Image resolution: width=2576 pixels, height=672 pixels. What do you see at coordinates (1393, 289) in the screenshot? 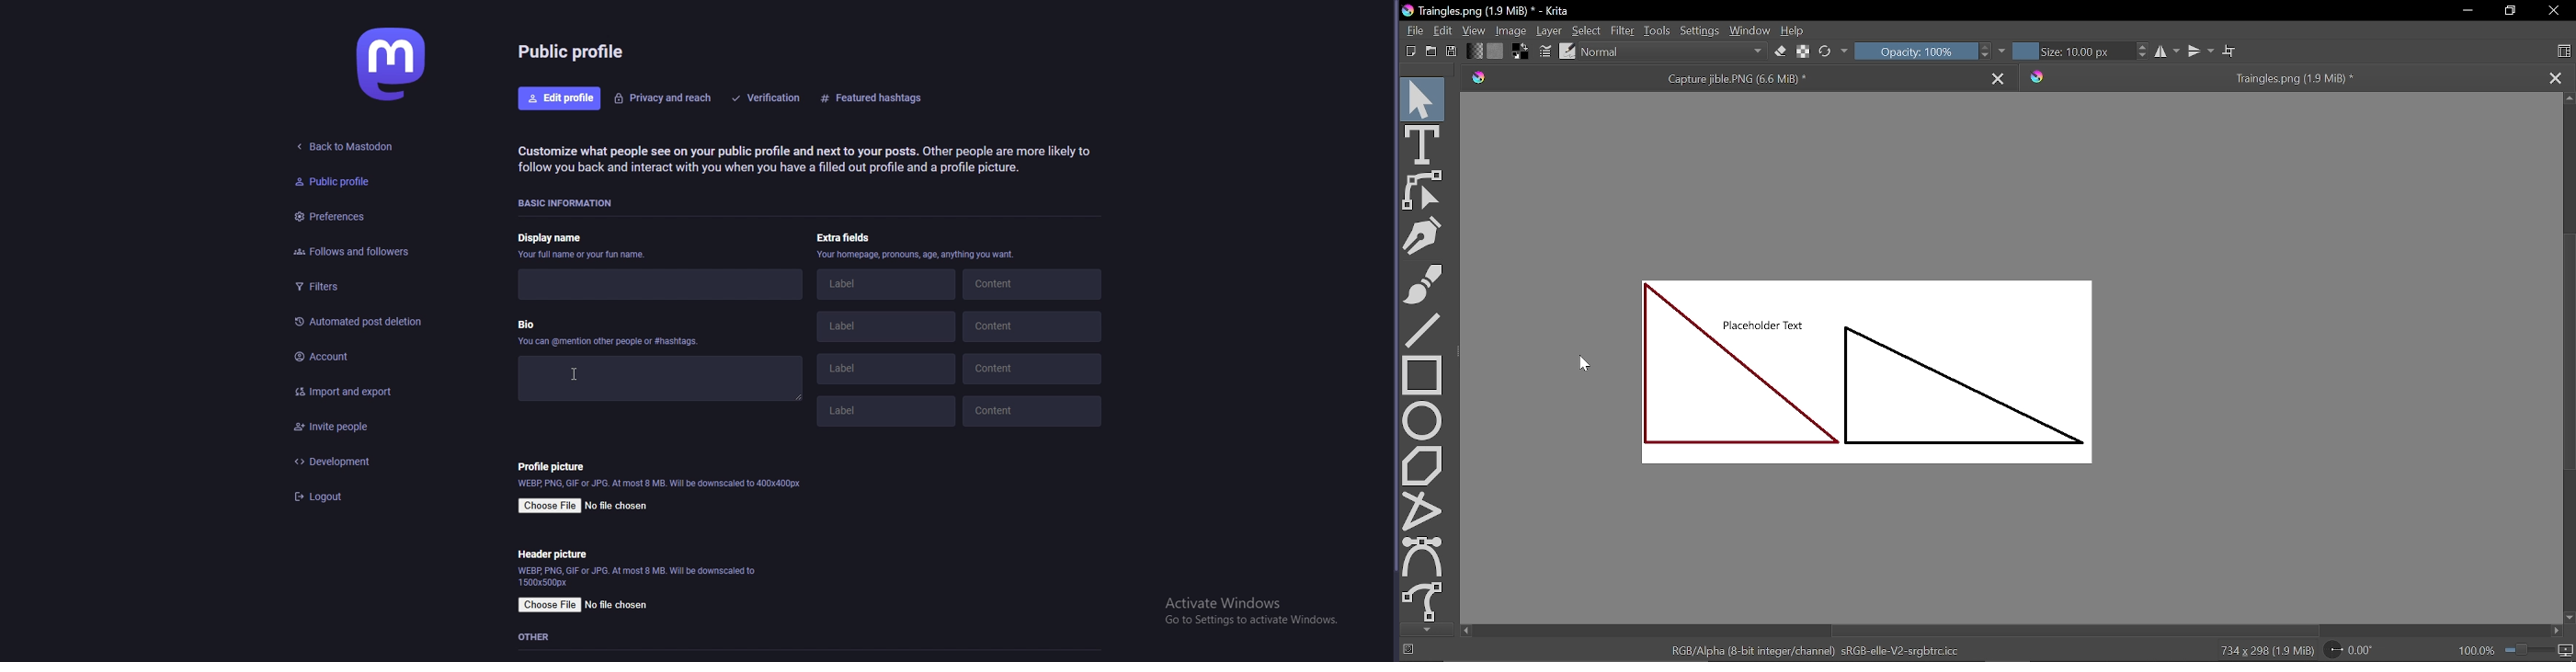
I see `scroll bar` at bounding box center [1393, 289].